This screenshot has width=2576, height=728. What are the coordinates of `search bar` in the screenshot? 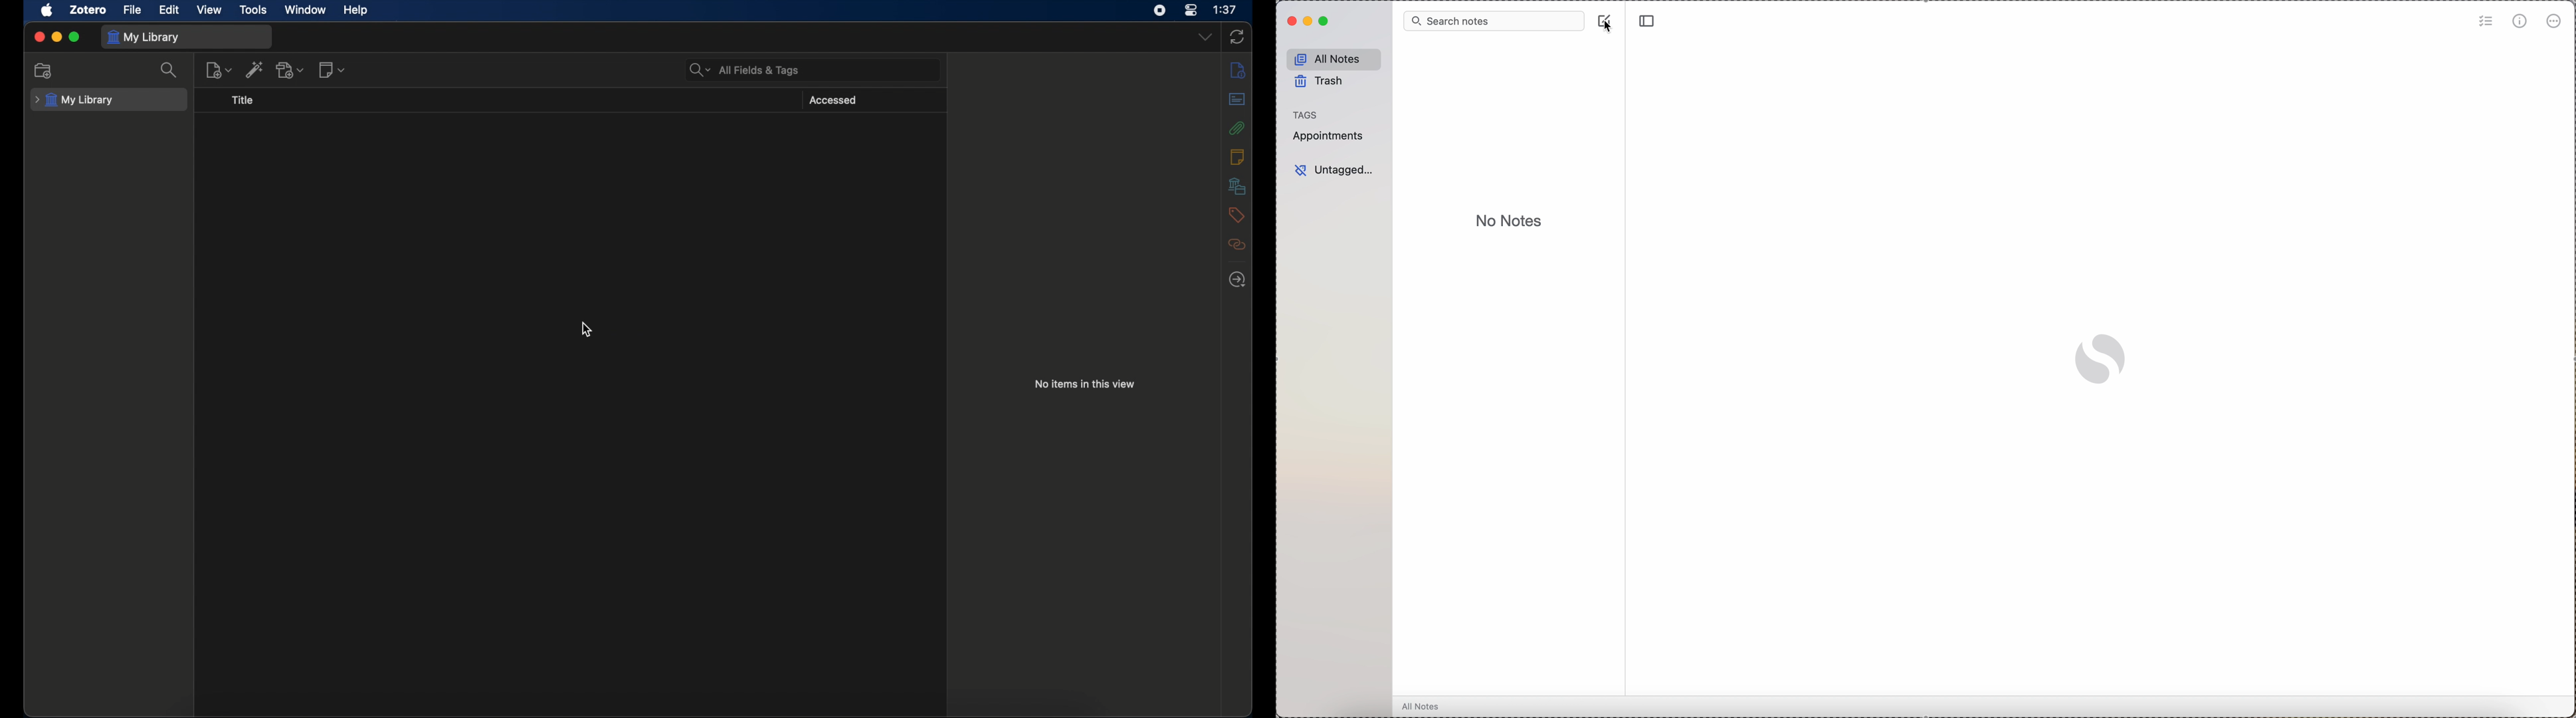 It's located at (743, 70).